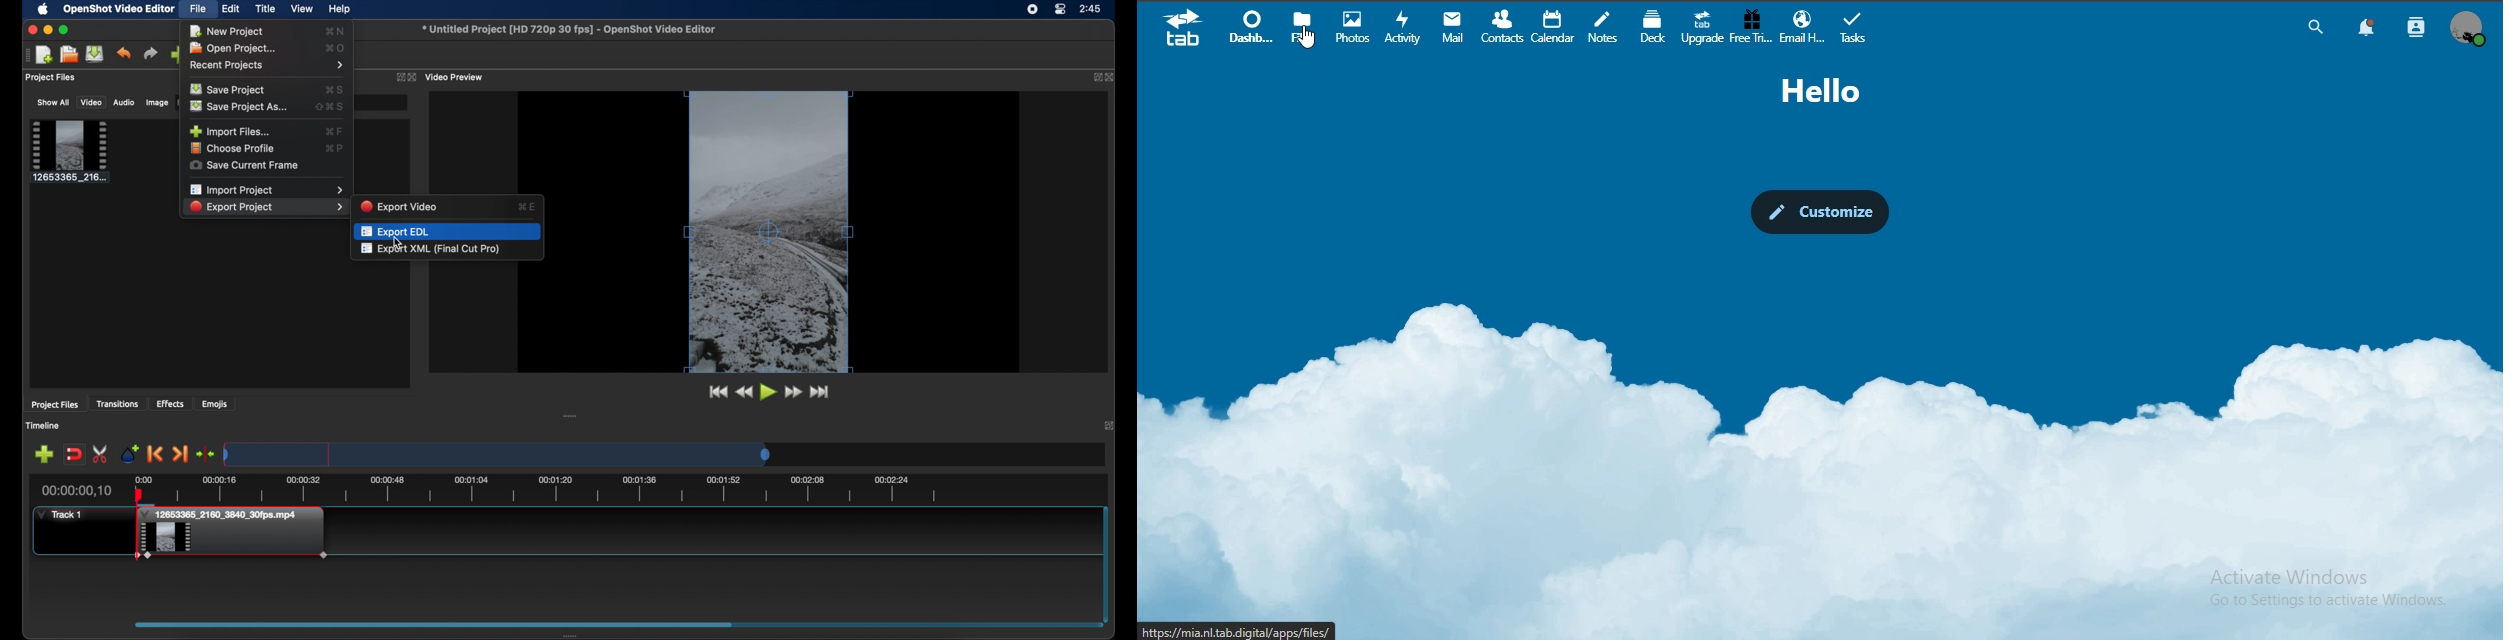 The width and height of the screenshot is (2520, 644). Describe the element at coordinates (1307, 43) in the screenshot. I see `cursor` at that location.